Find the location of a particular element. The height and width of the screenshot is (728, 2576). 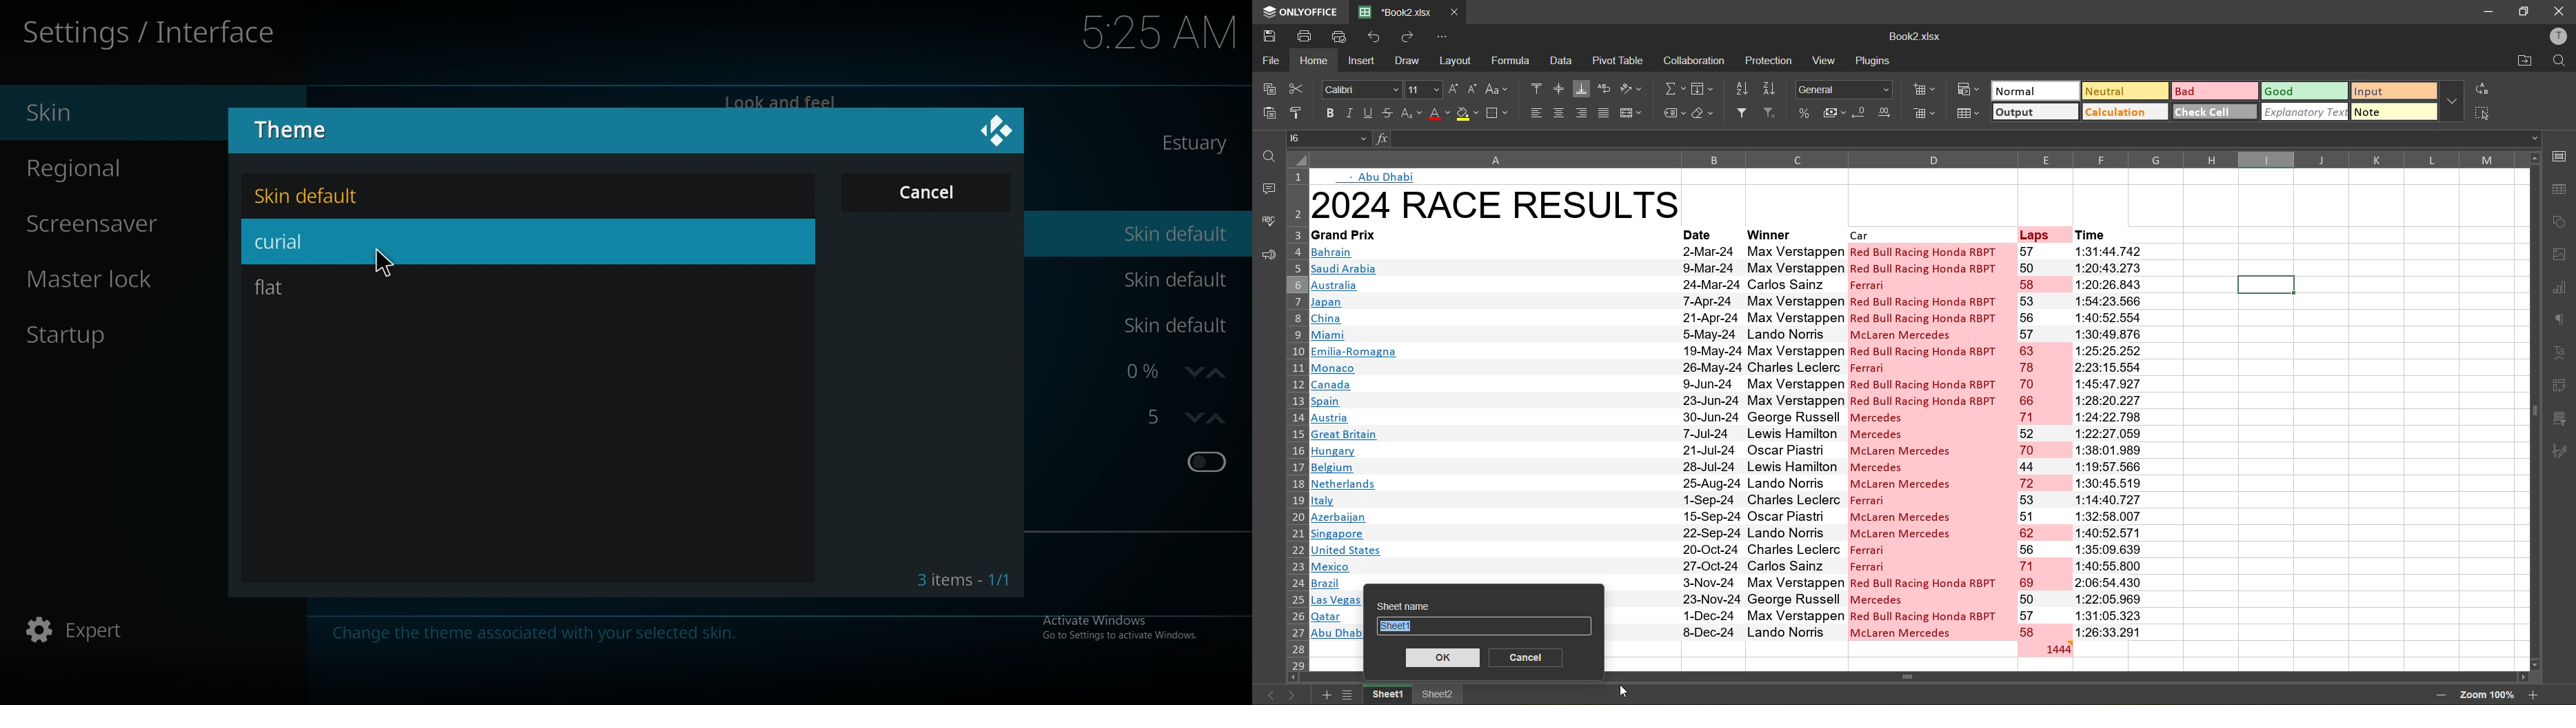

decrease zoom is located at coordinates (1193, 370).